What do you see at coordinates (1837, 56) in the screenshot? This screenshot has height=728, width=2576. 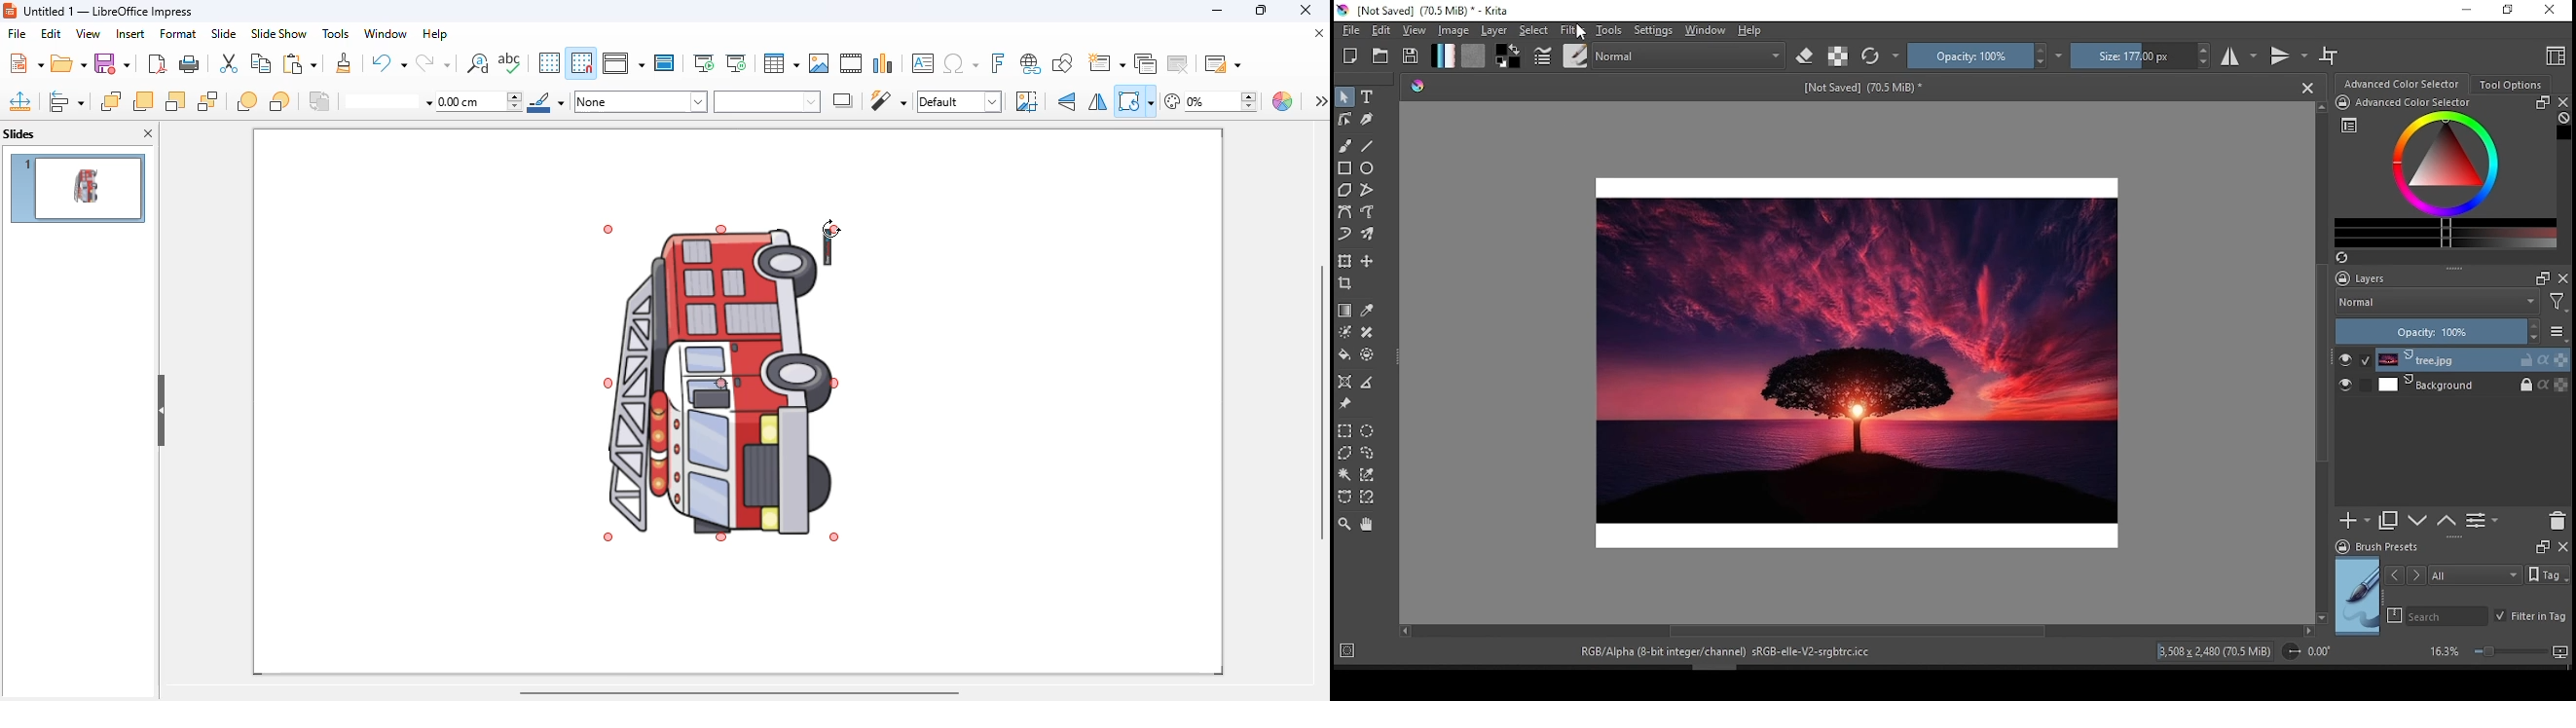 I see `preserve alpha` at bounding box center [1837, 56].